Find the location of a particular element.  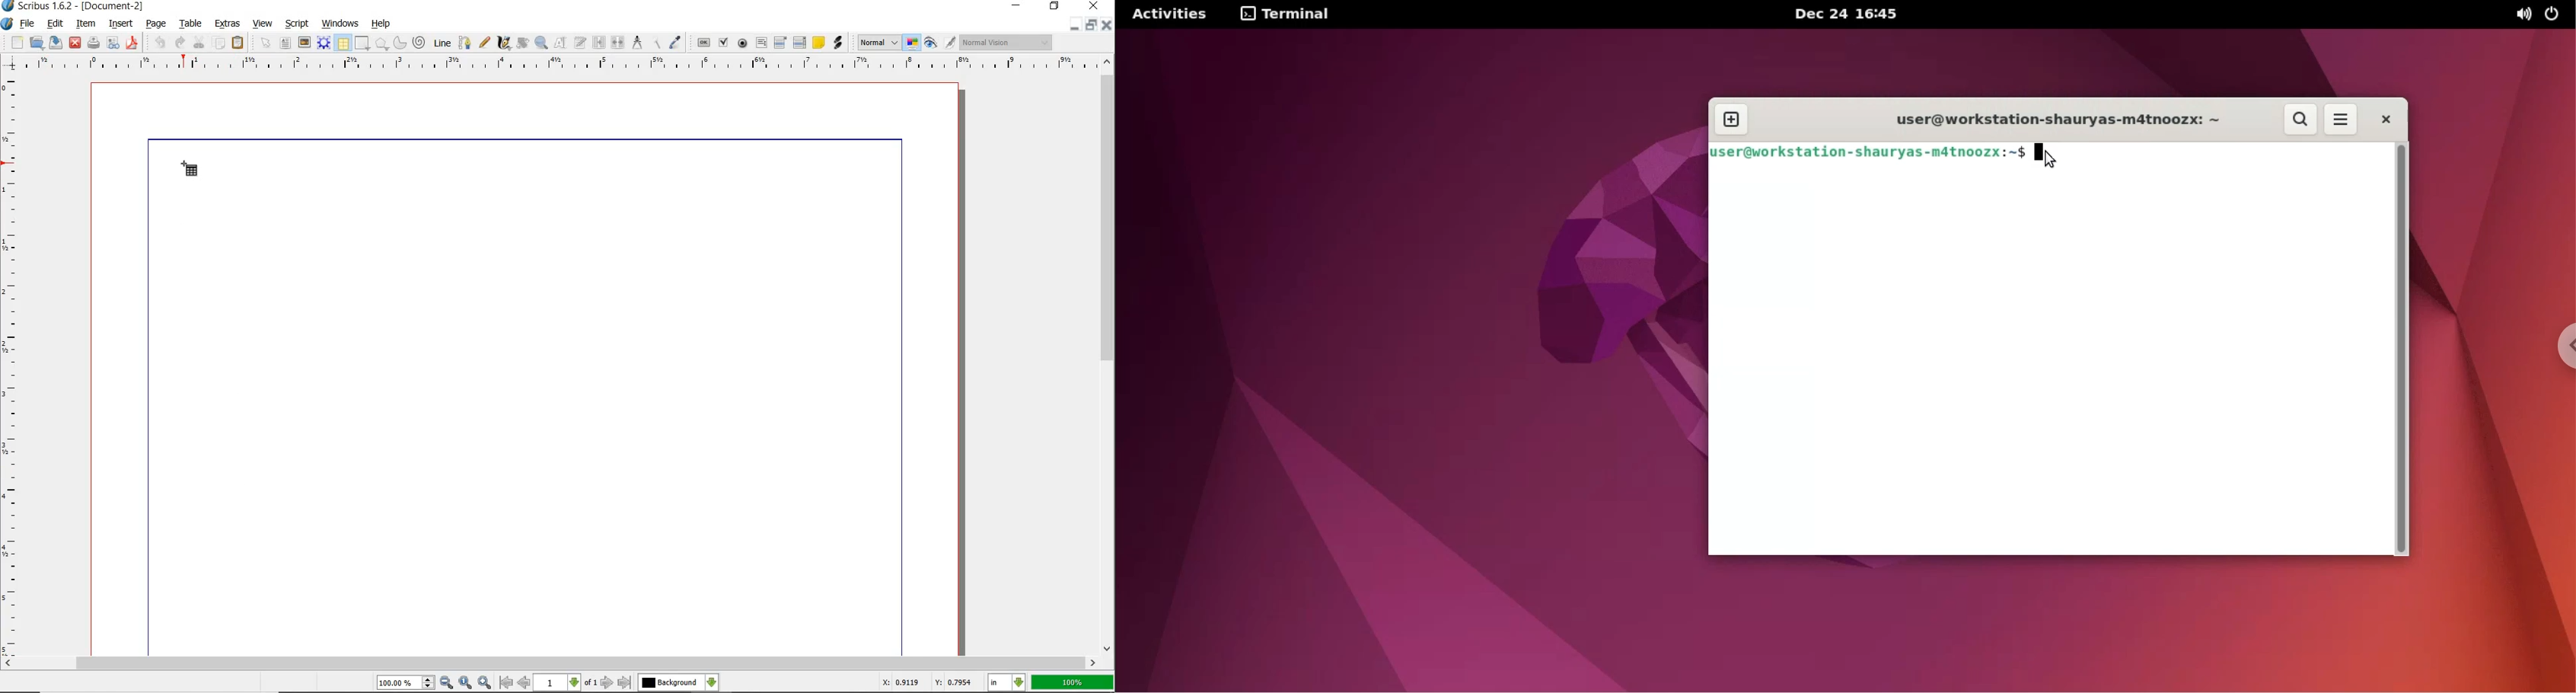

image frame is located at coordinates (303, 43).